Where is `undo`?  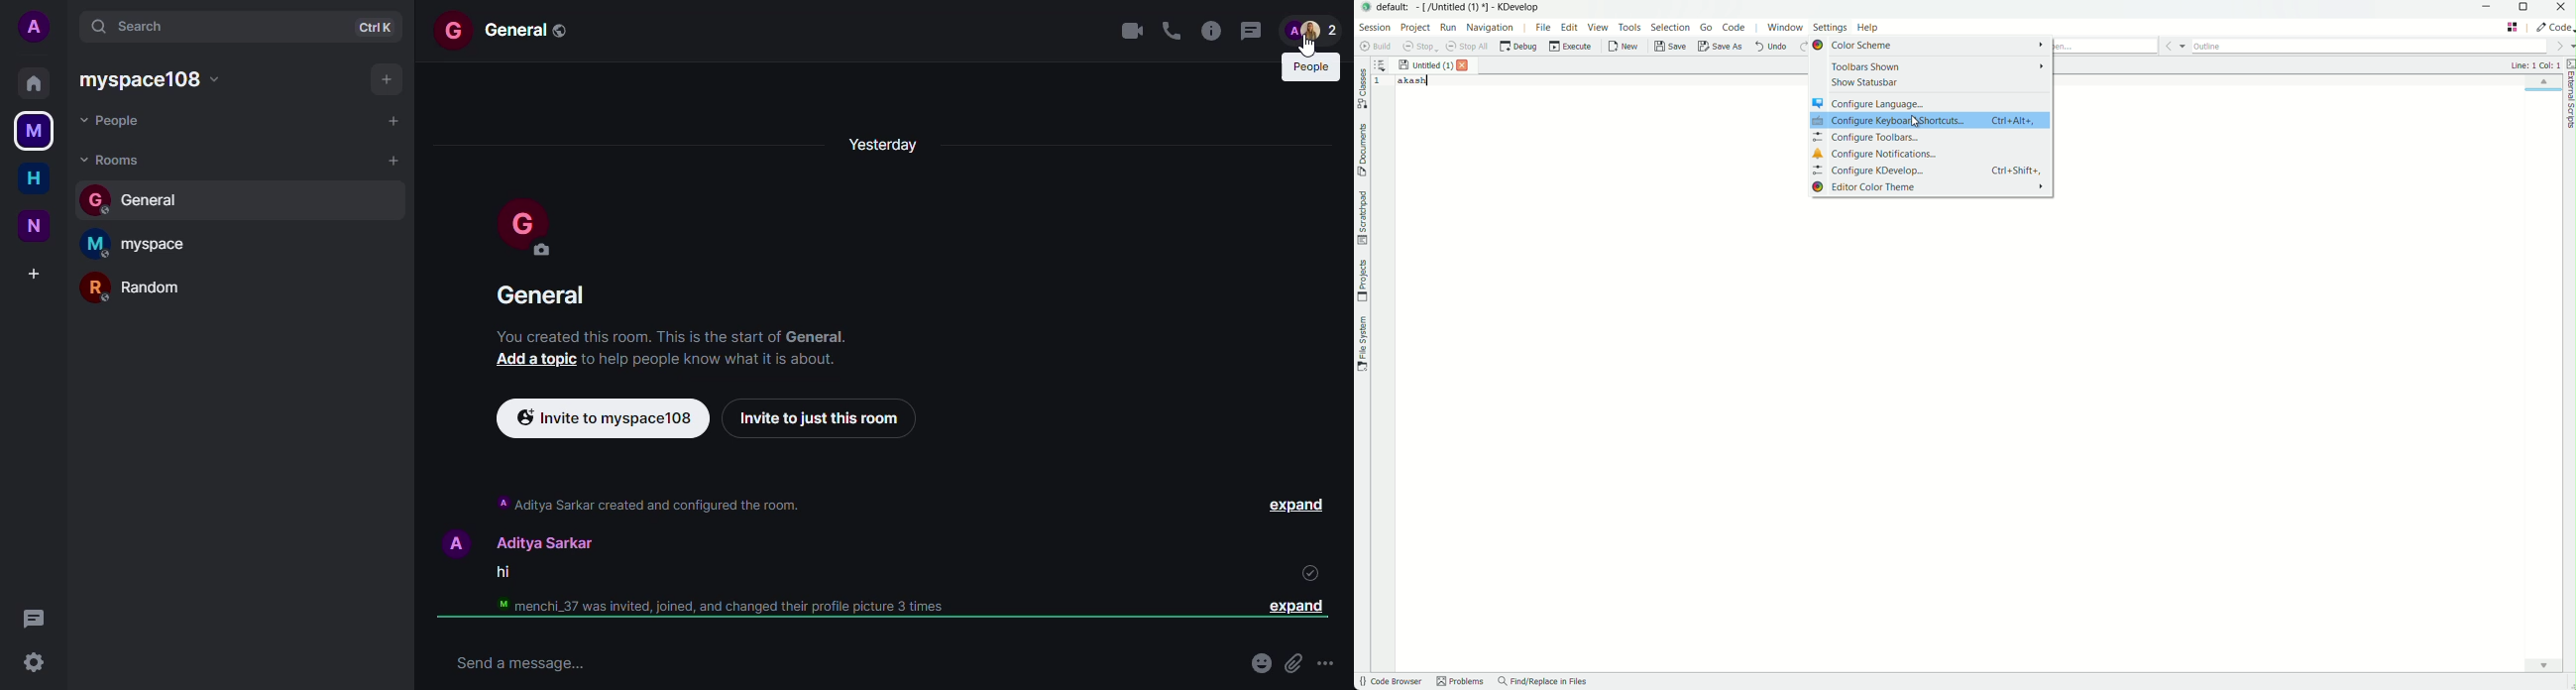
undo is located at coordinates (1770, 47).